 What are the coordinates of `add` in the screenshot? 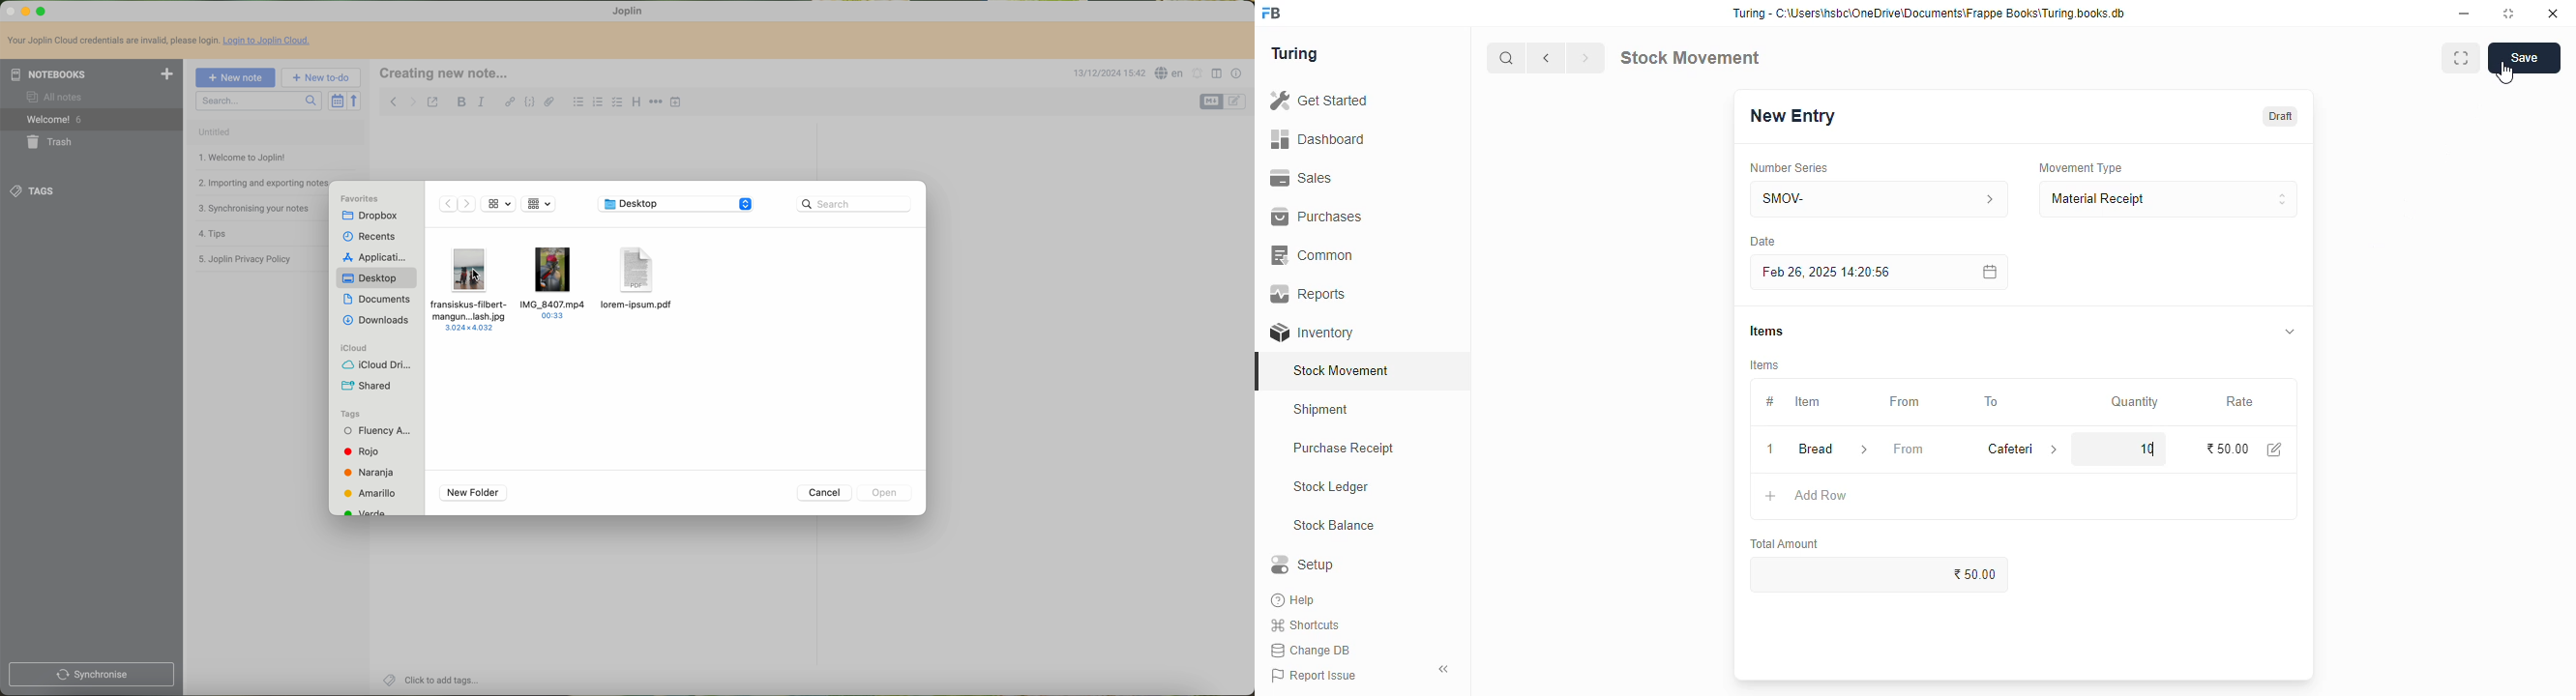 It's located at (1771, 497).